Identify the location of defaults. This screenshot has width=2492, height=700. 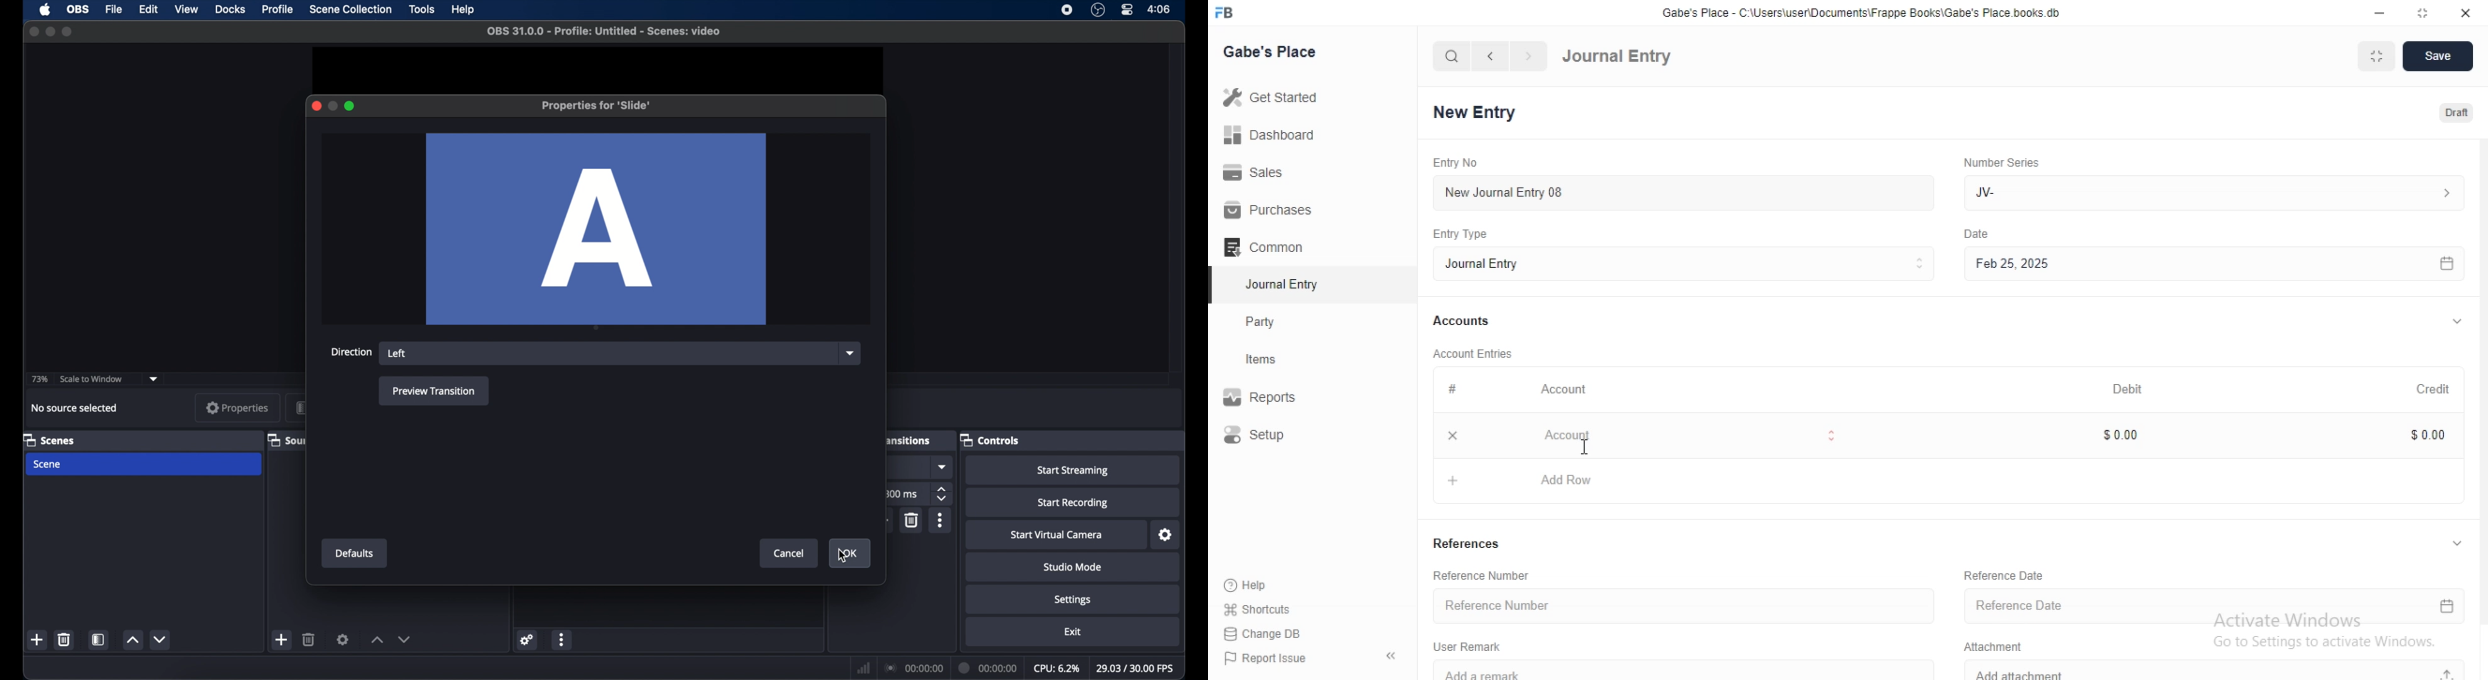
(356, 553).